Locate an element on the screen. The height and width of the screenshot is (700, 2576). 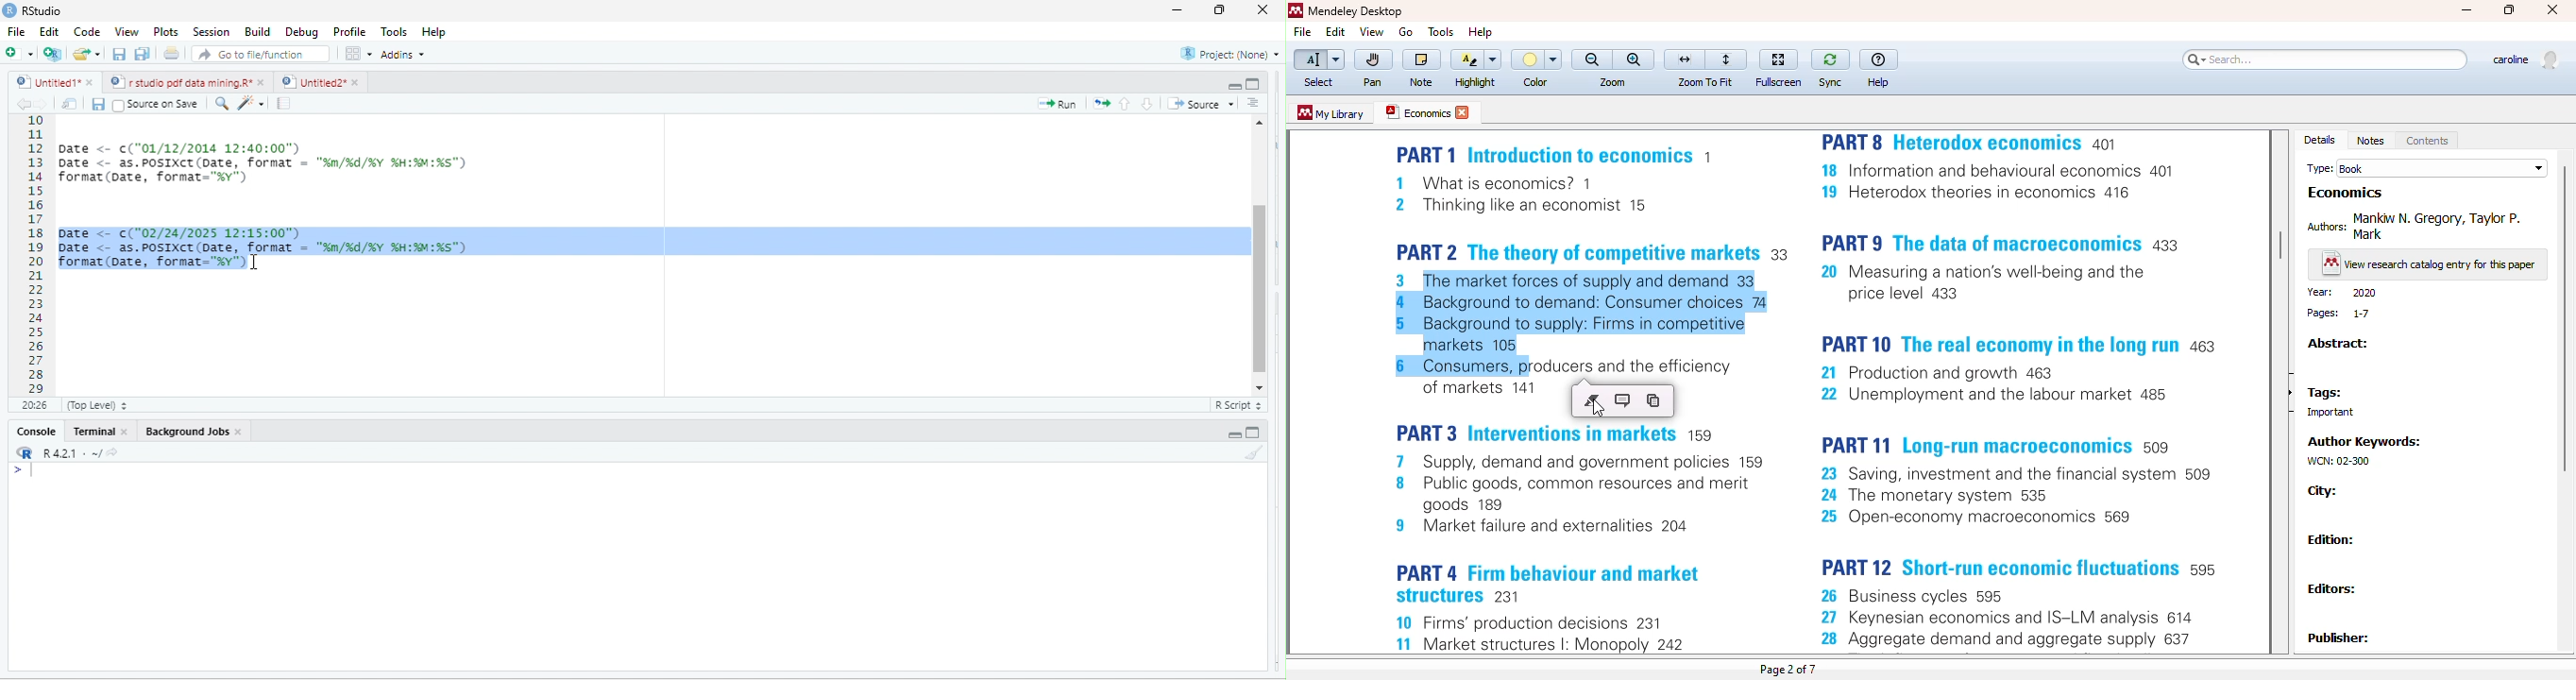
maximize is located at coordinates (2511, 10).